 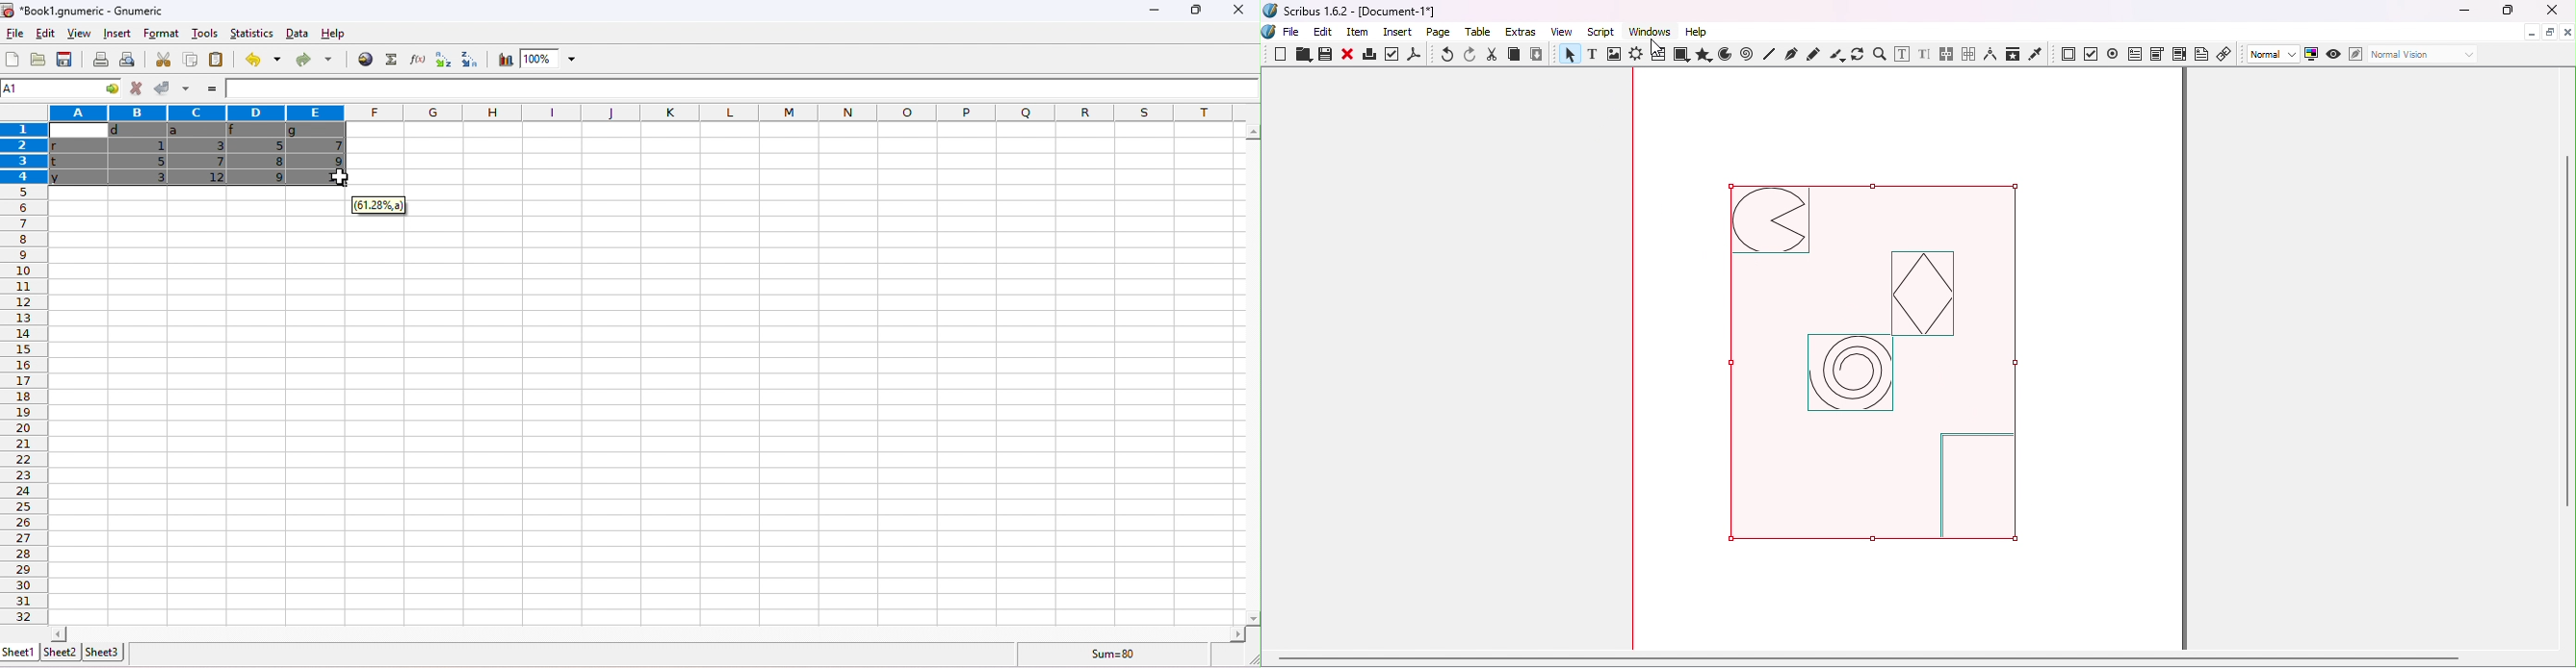 I want to click on Copy, so click(x=1514, y=56).